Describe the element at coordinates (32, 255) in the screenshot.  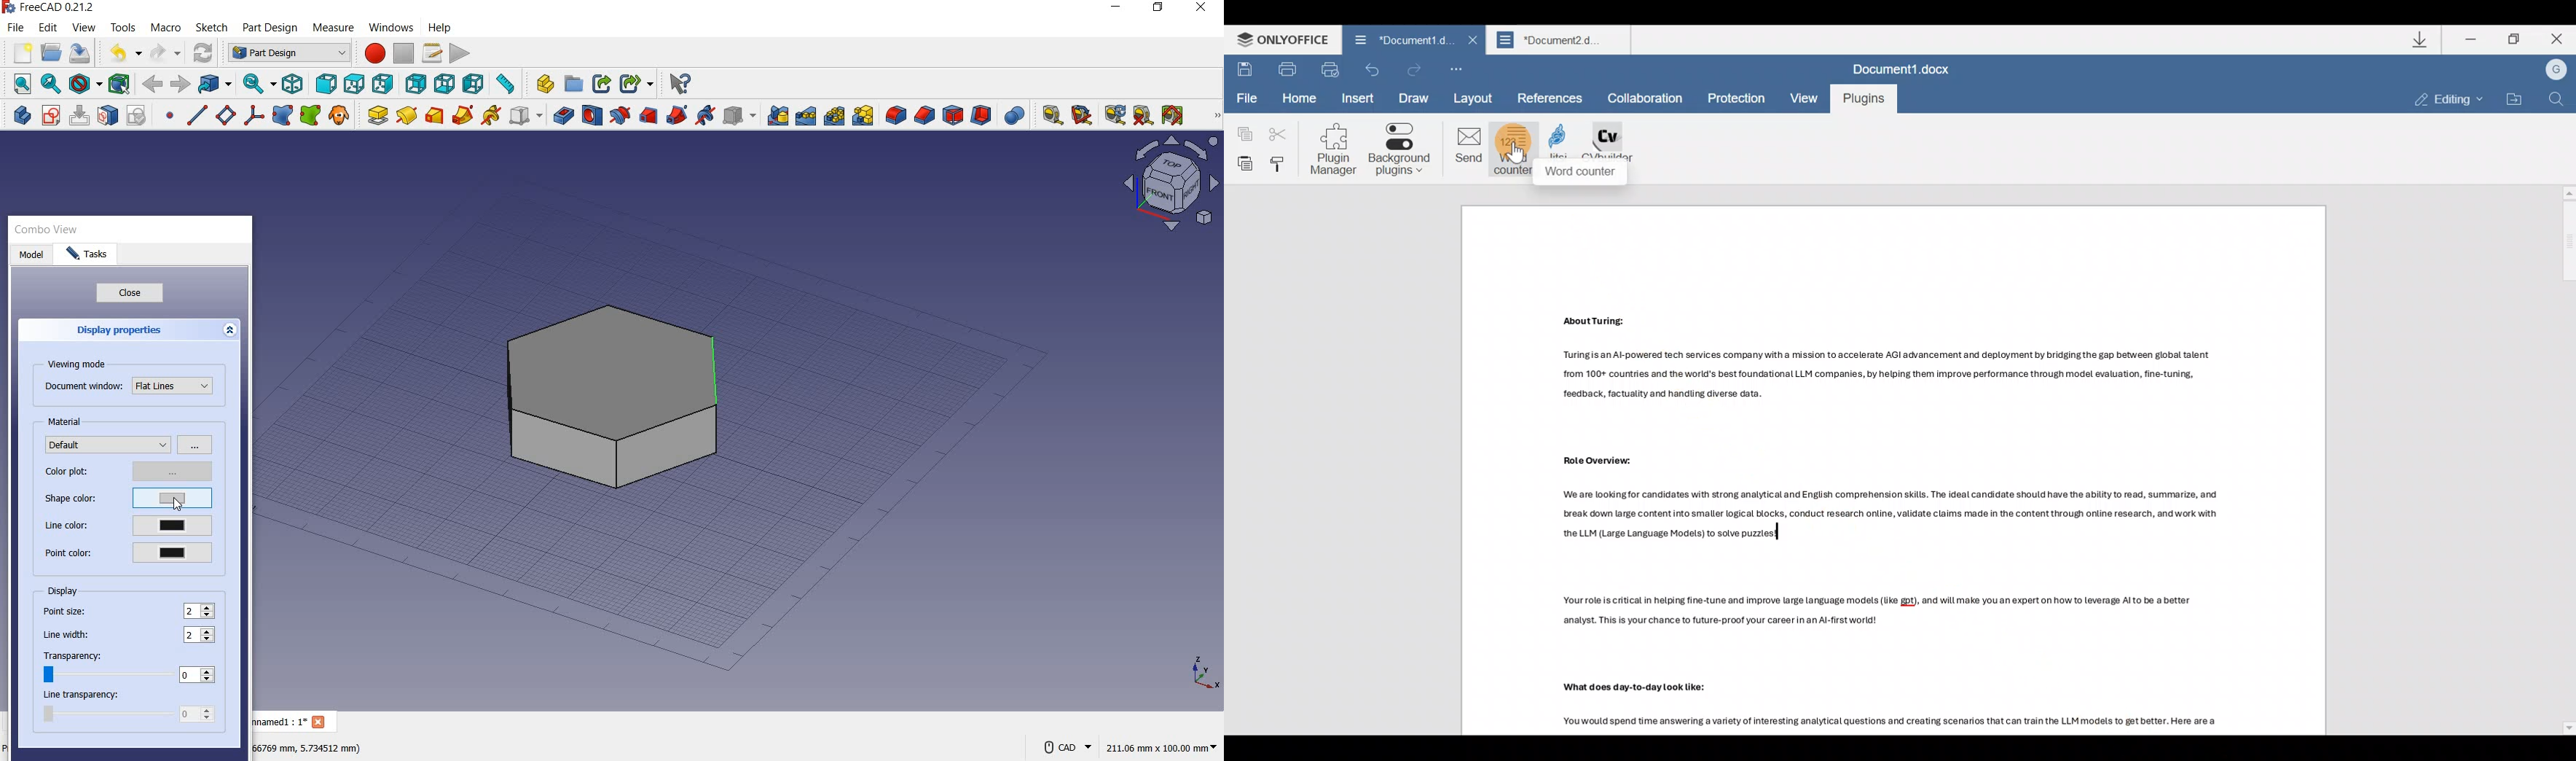
I see `model` at that location.